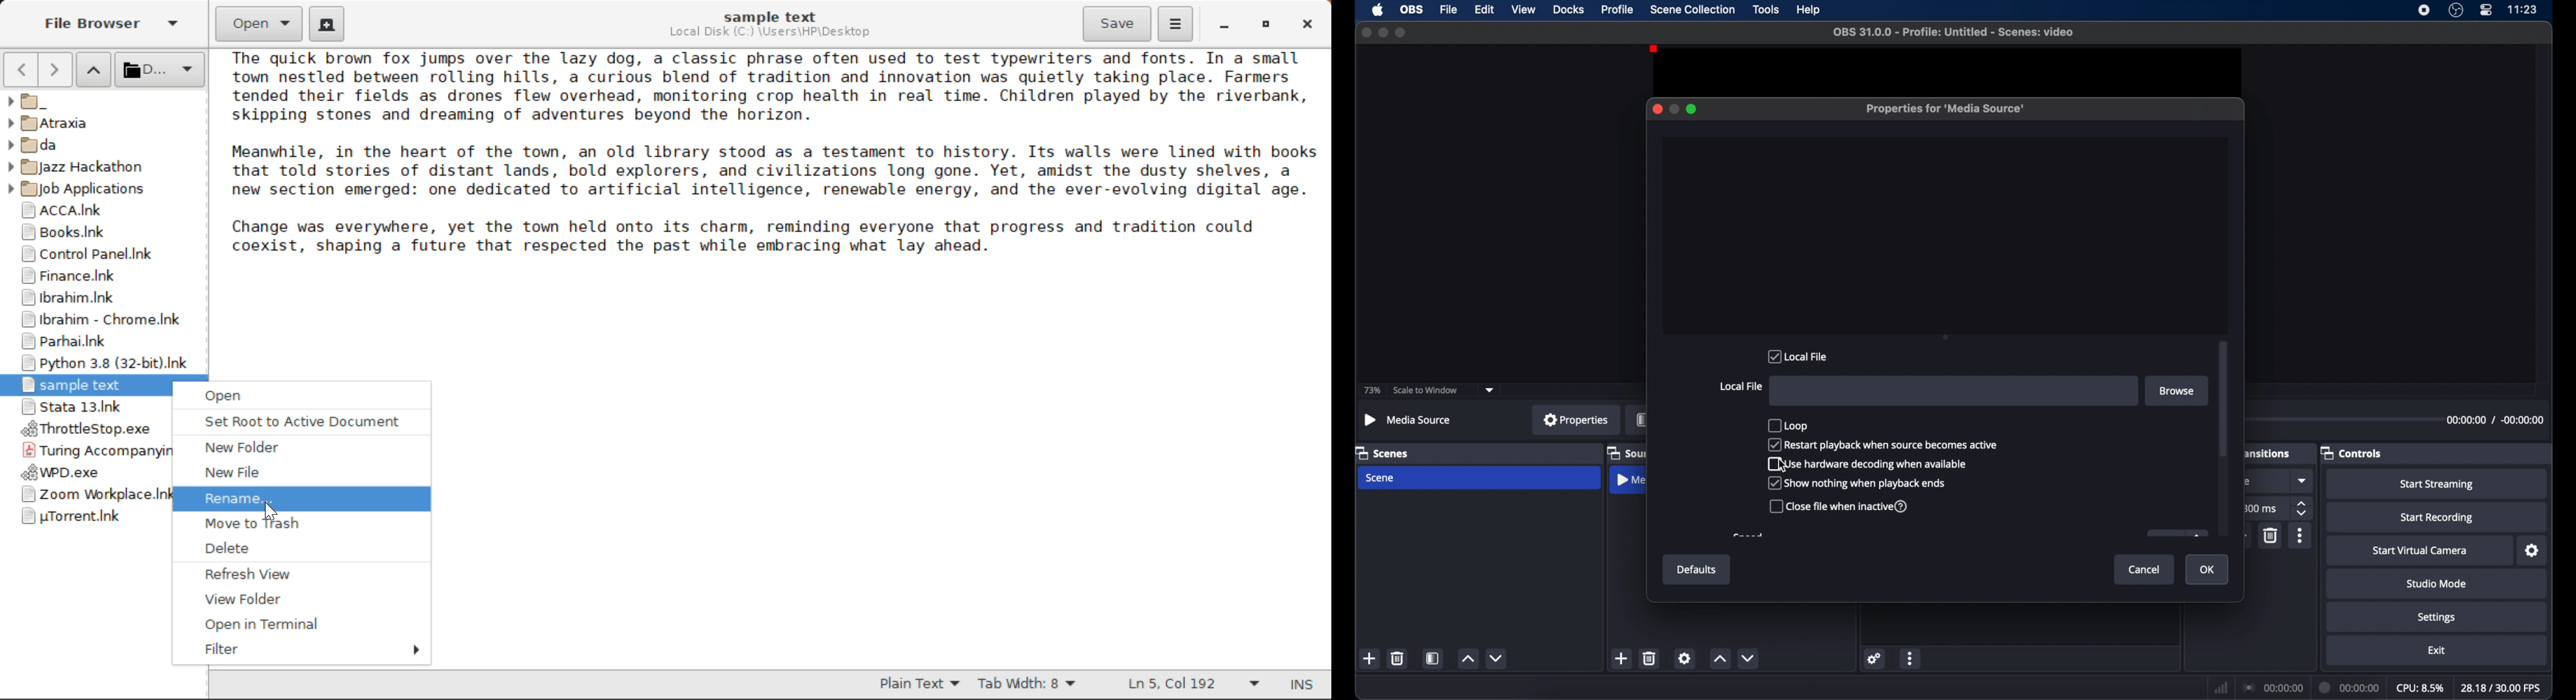 This screenshot has width=2576, height=700. Describe the element at coordinates (775, 177) in the screenshot. I see `Sample text about a town.` at that location.